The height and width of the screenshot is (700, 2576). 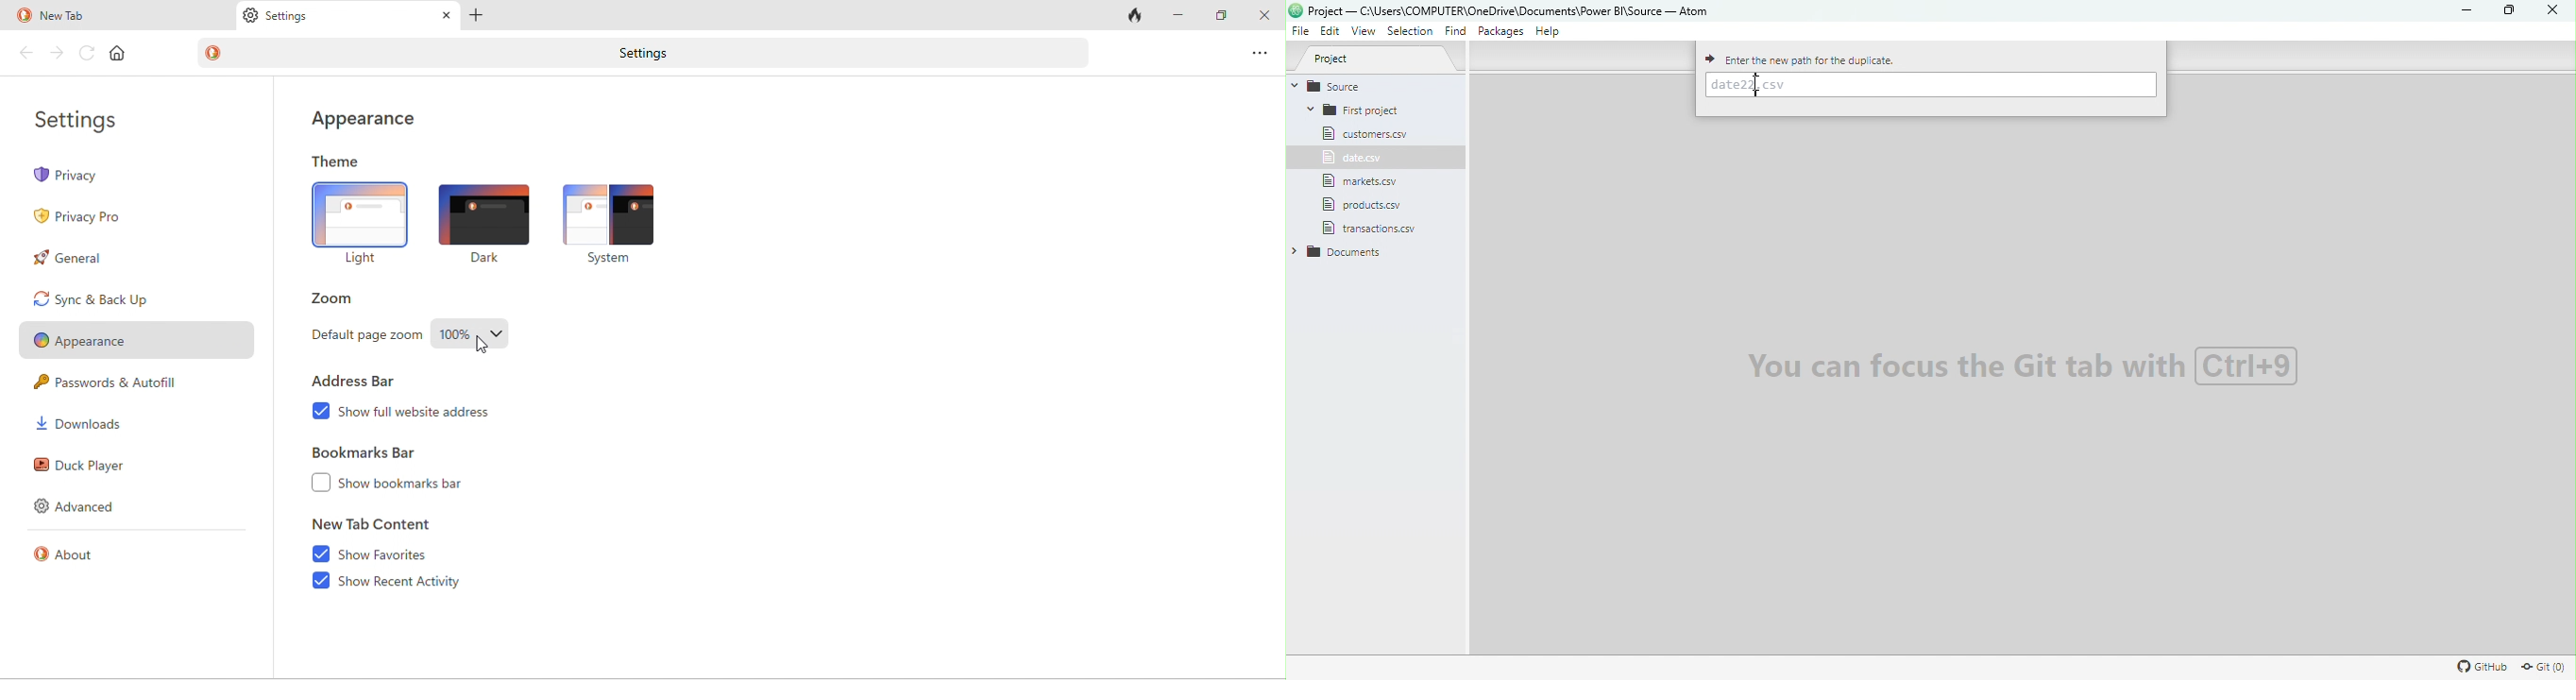 I want to click on Source, so click(x=1359, y=85).